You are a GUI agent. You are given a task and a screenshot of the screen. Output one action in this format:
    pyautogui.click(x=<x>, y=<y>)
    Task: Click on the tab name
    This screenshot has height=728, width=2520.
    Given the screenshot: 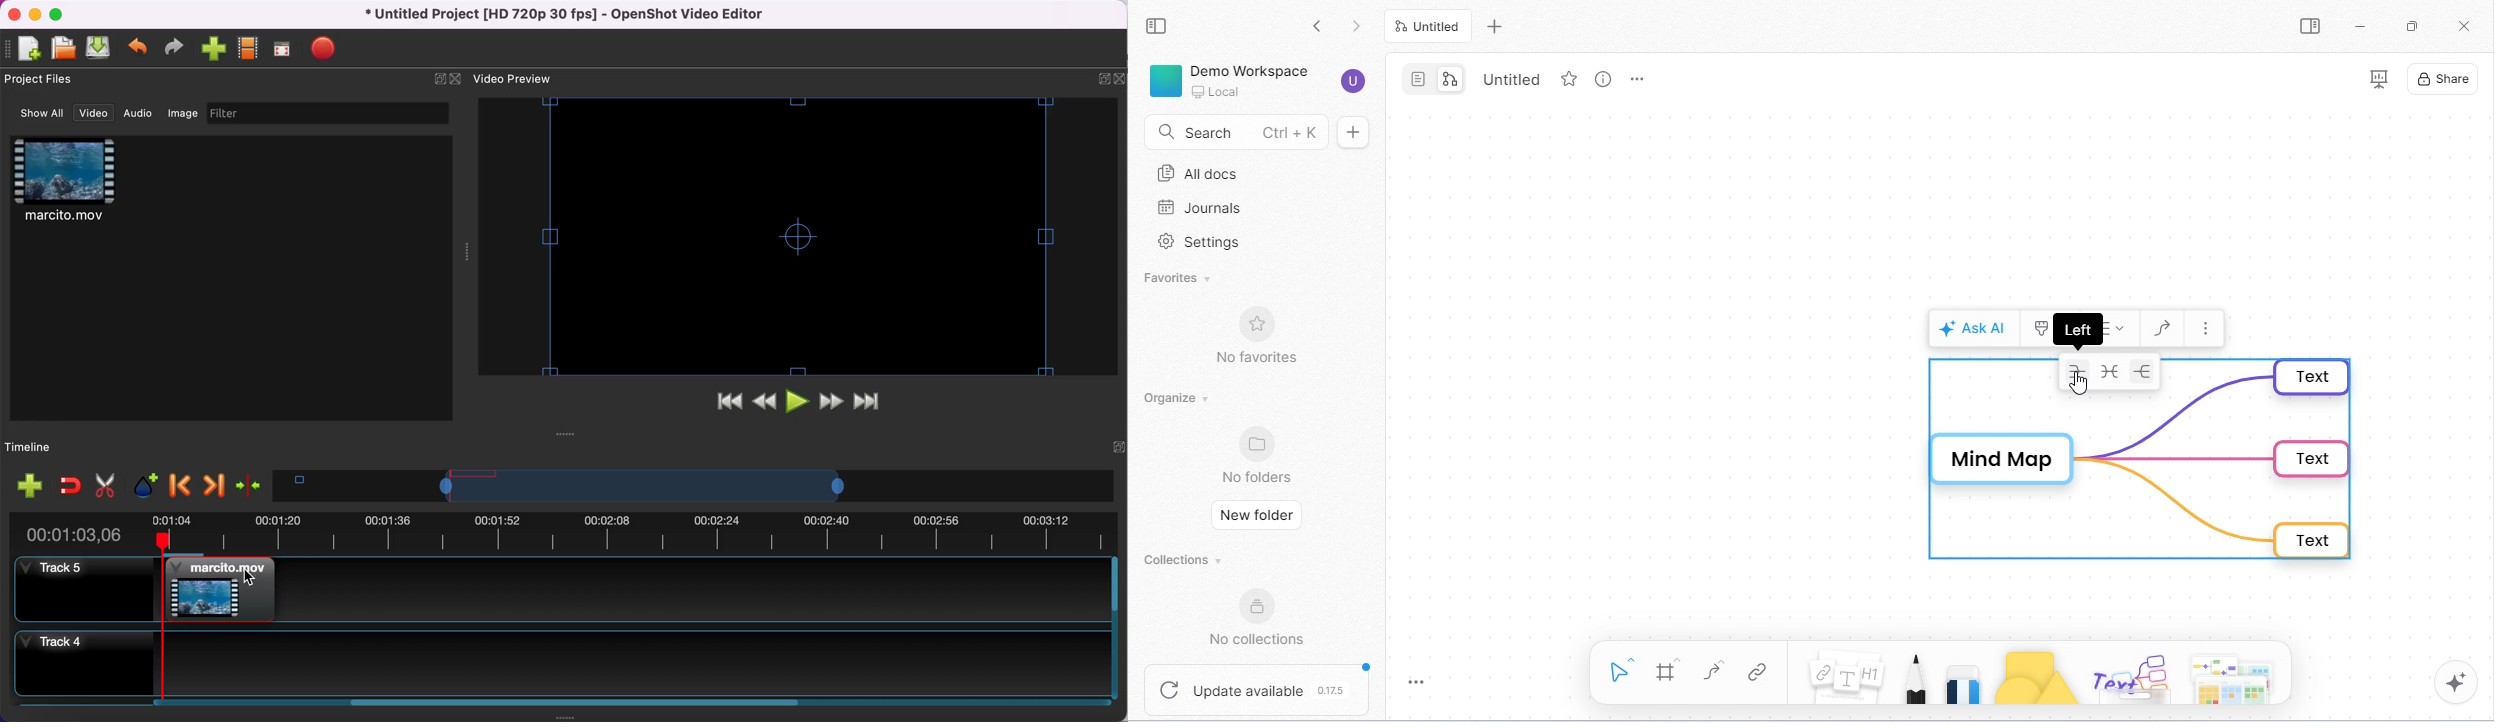 What is the action you would take?
    pyautogui.click(x=1513, y=78)
    